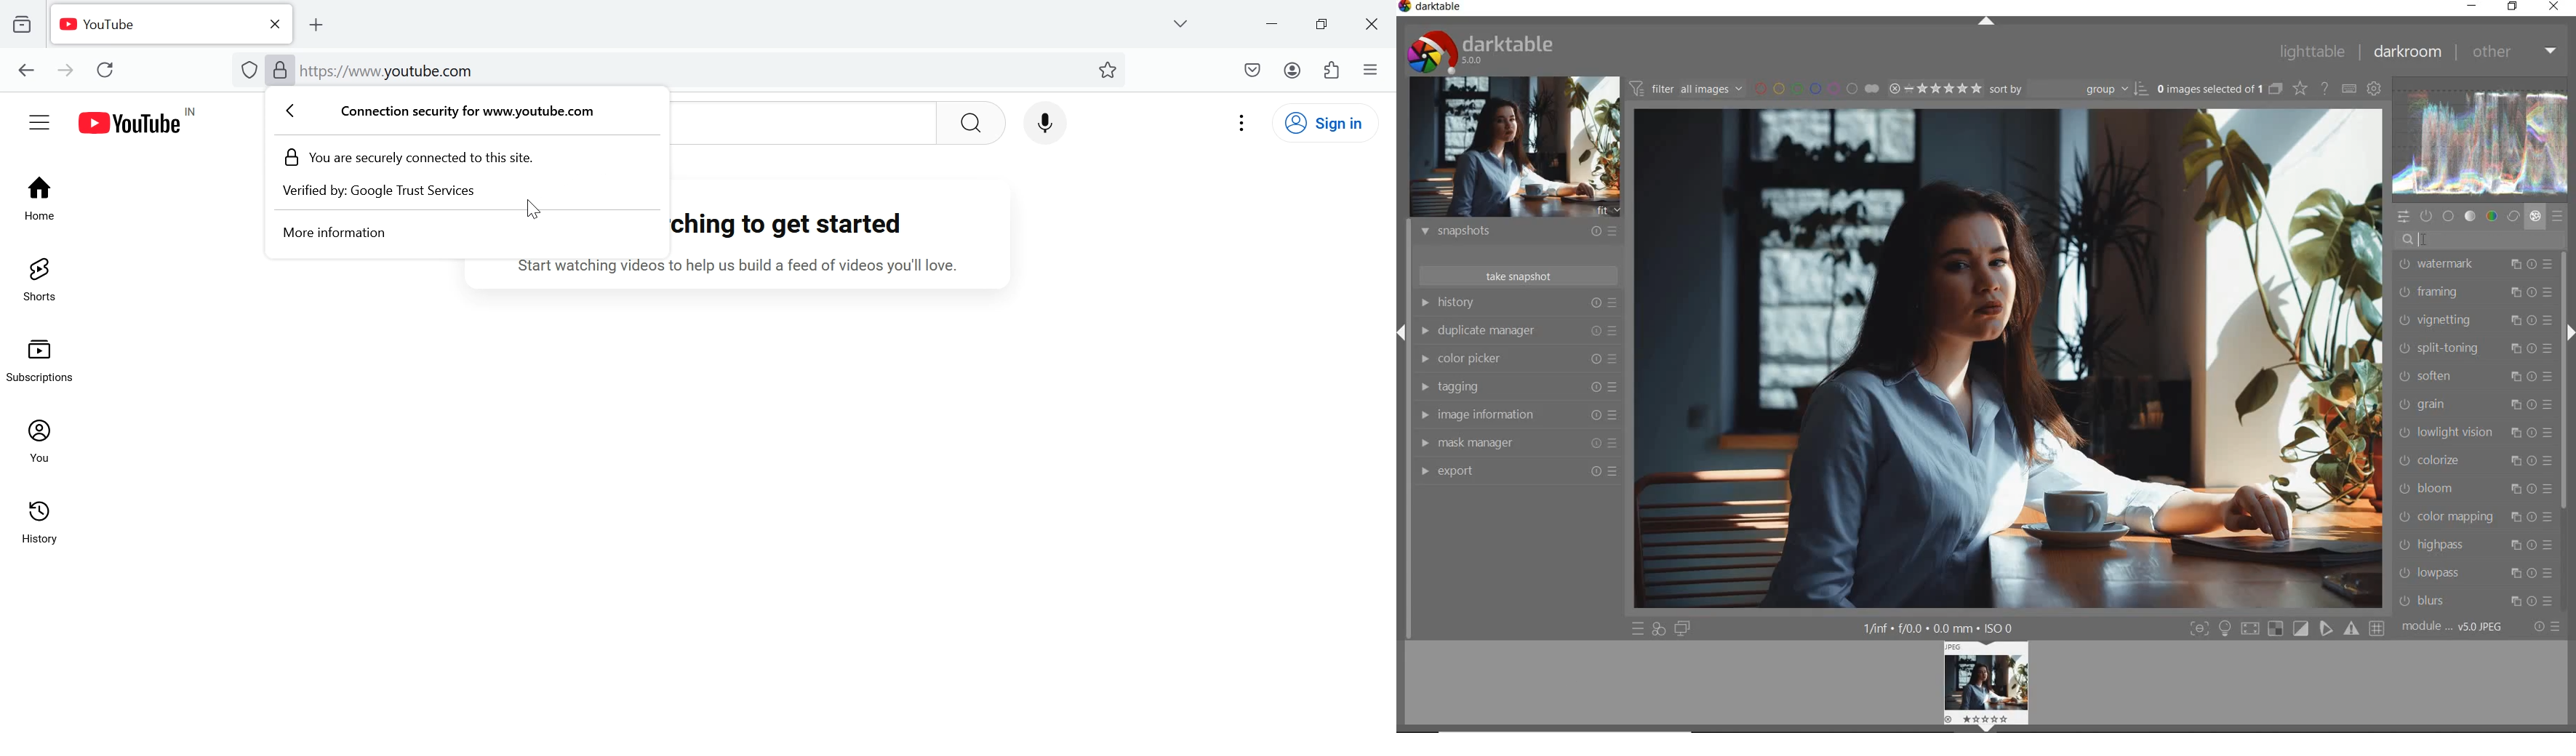  I want to click on change overlays shown on thumbnails, so click(2299, 88).